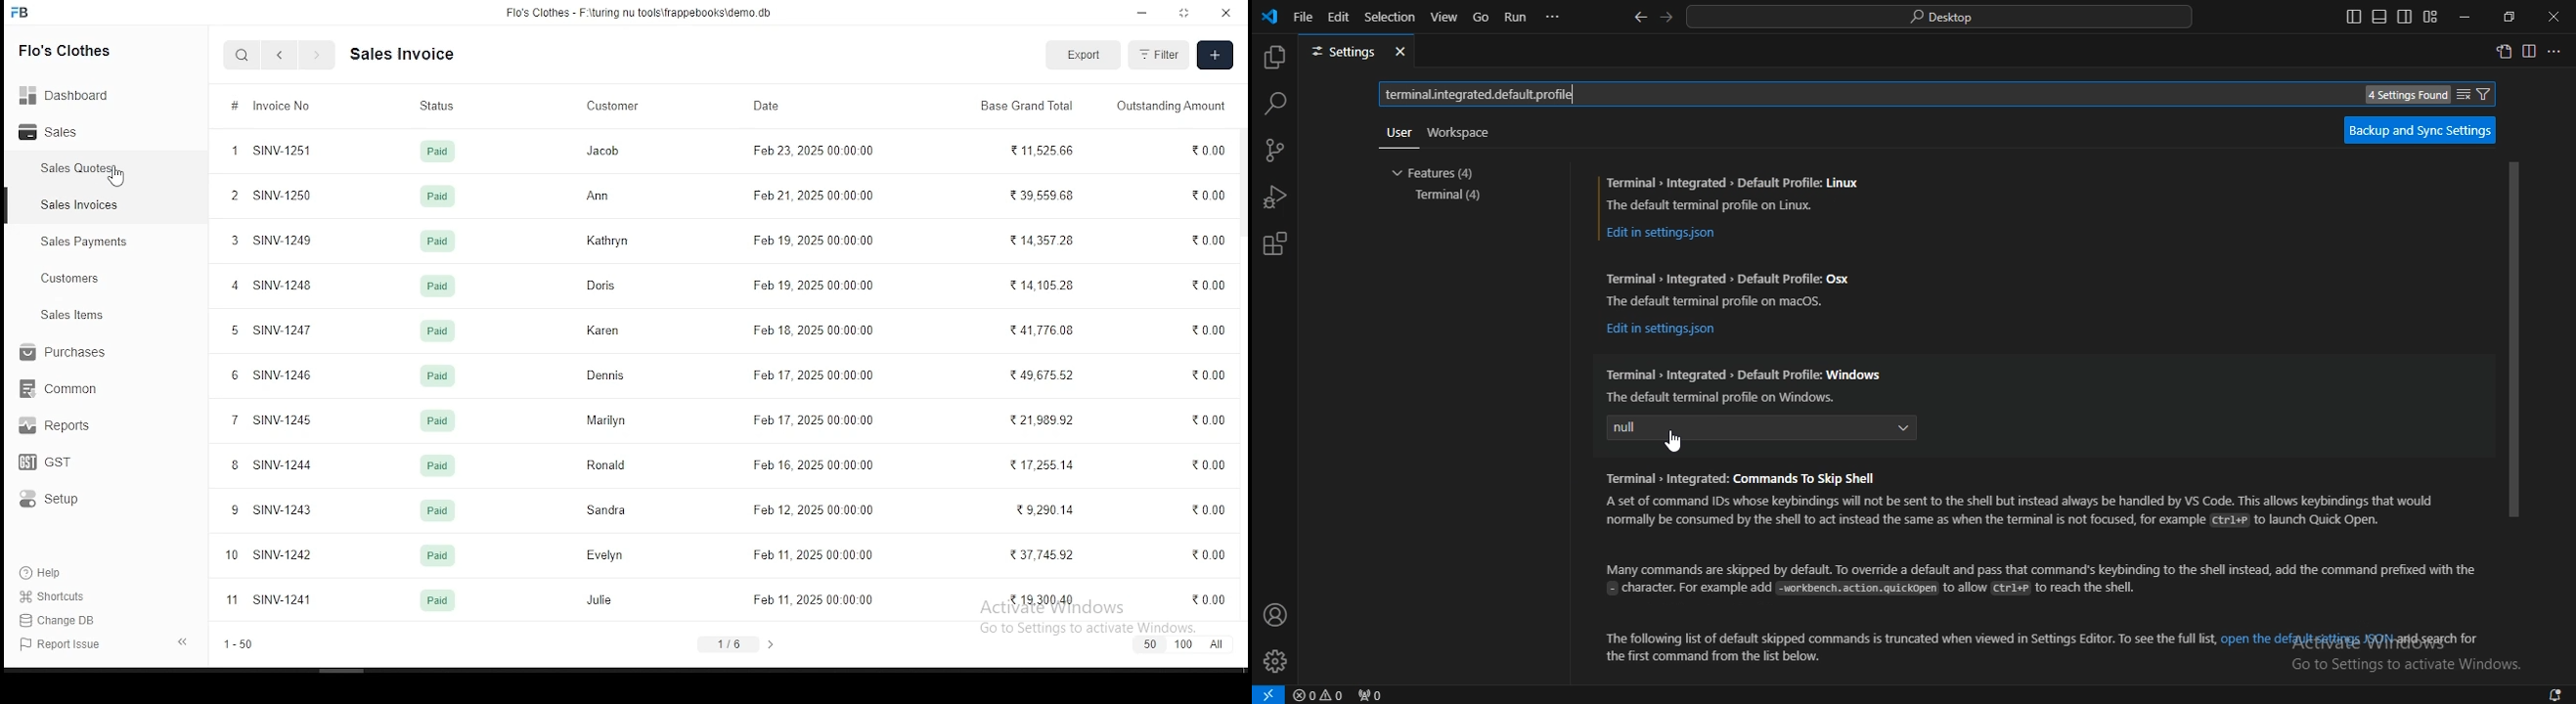 The width and height of the screenshot is (2576, 728). I want to click on 0.00, so click(1205, 418).